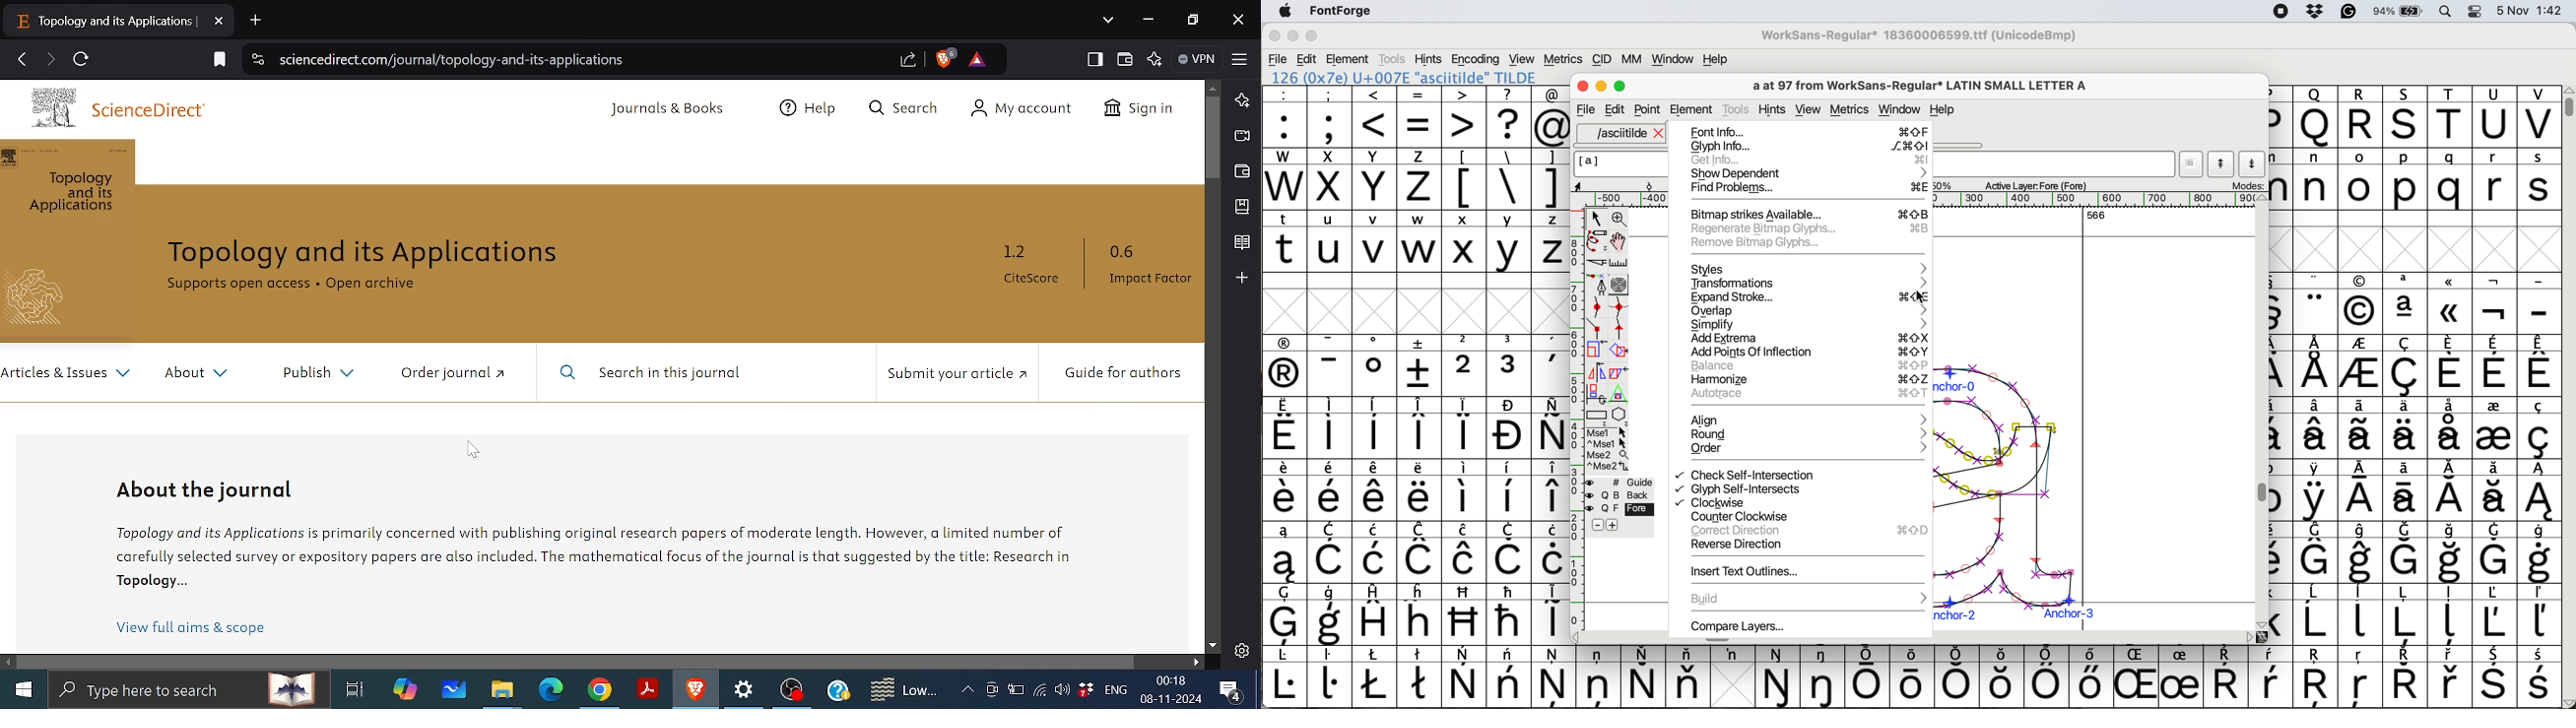 The width and height of the screenshot is (2576, 728). What do you see at coordinates (2452, 303) in the screenshot?
I see `` at bounding box center [2452, 303].